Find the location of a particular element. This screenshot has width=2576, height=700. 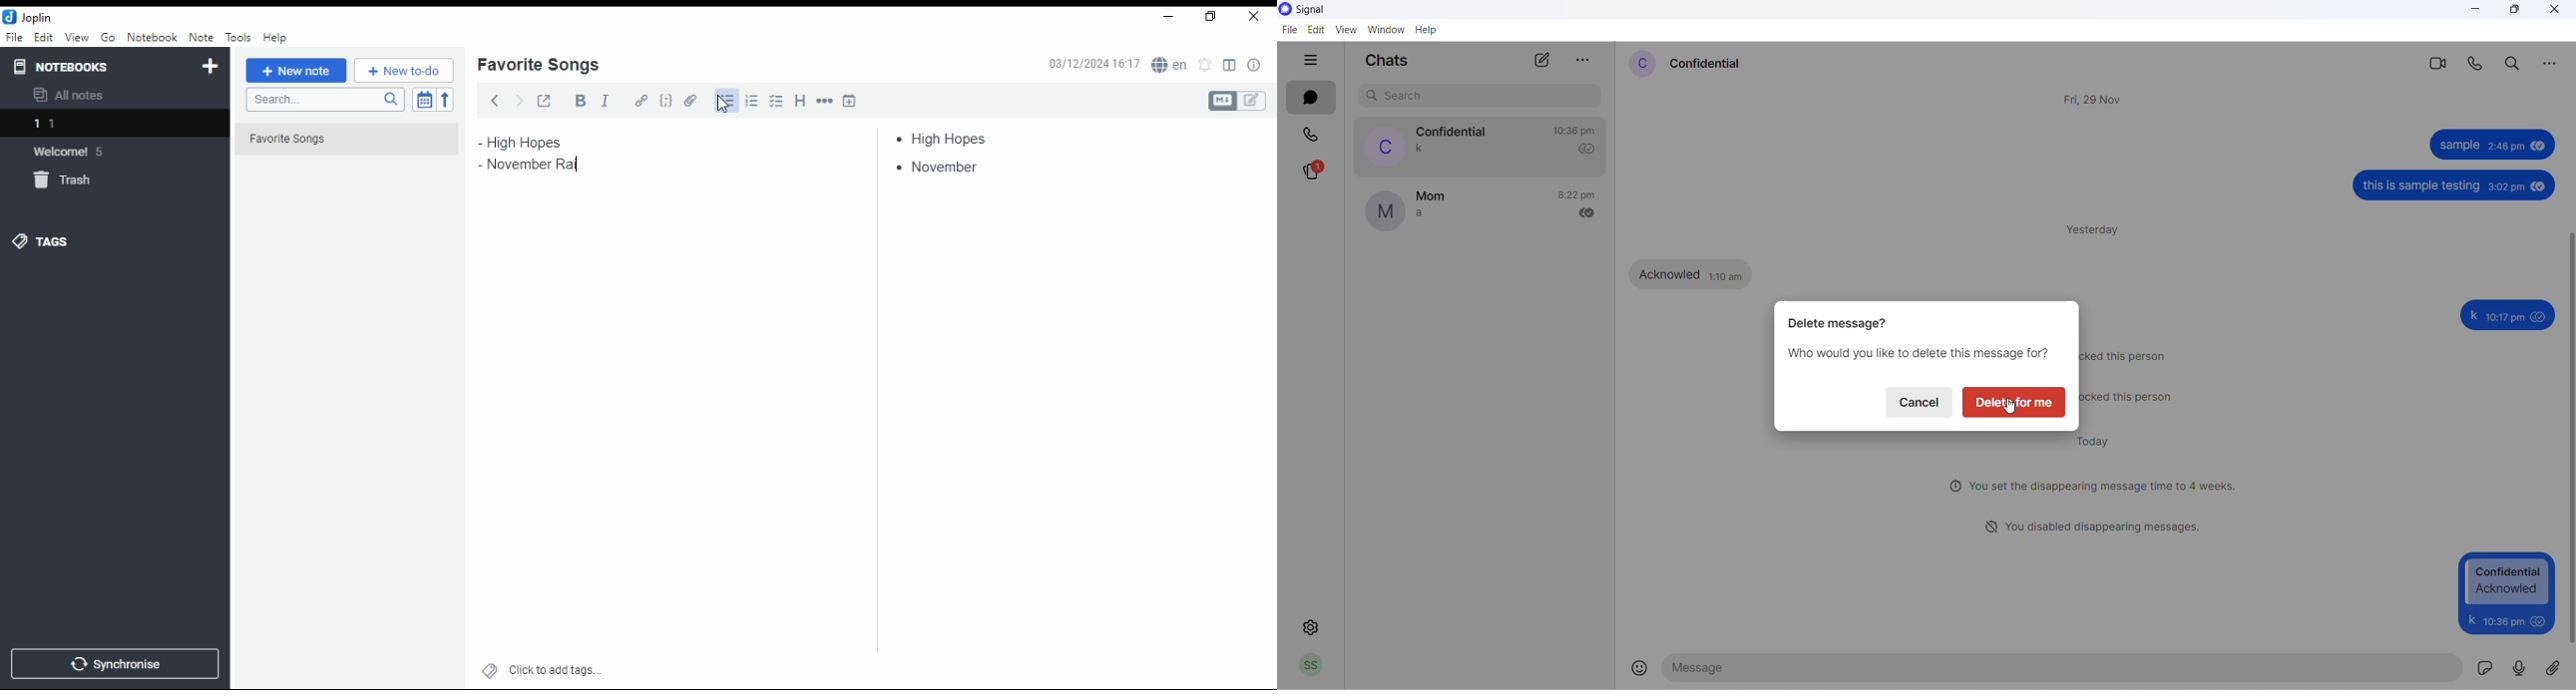

tags is located at coordinates (41, 240).